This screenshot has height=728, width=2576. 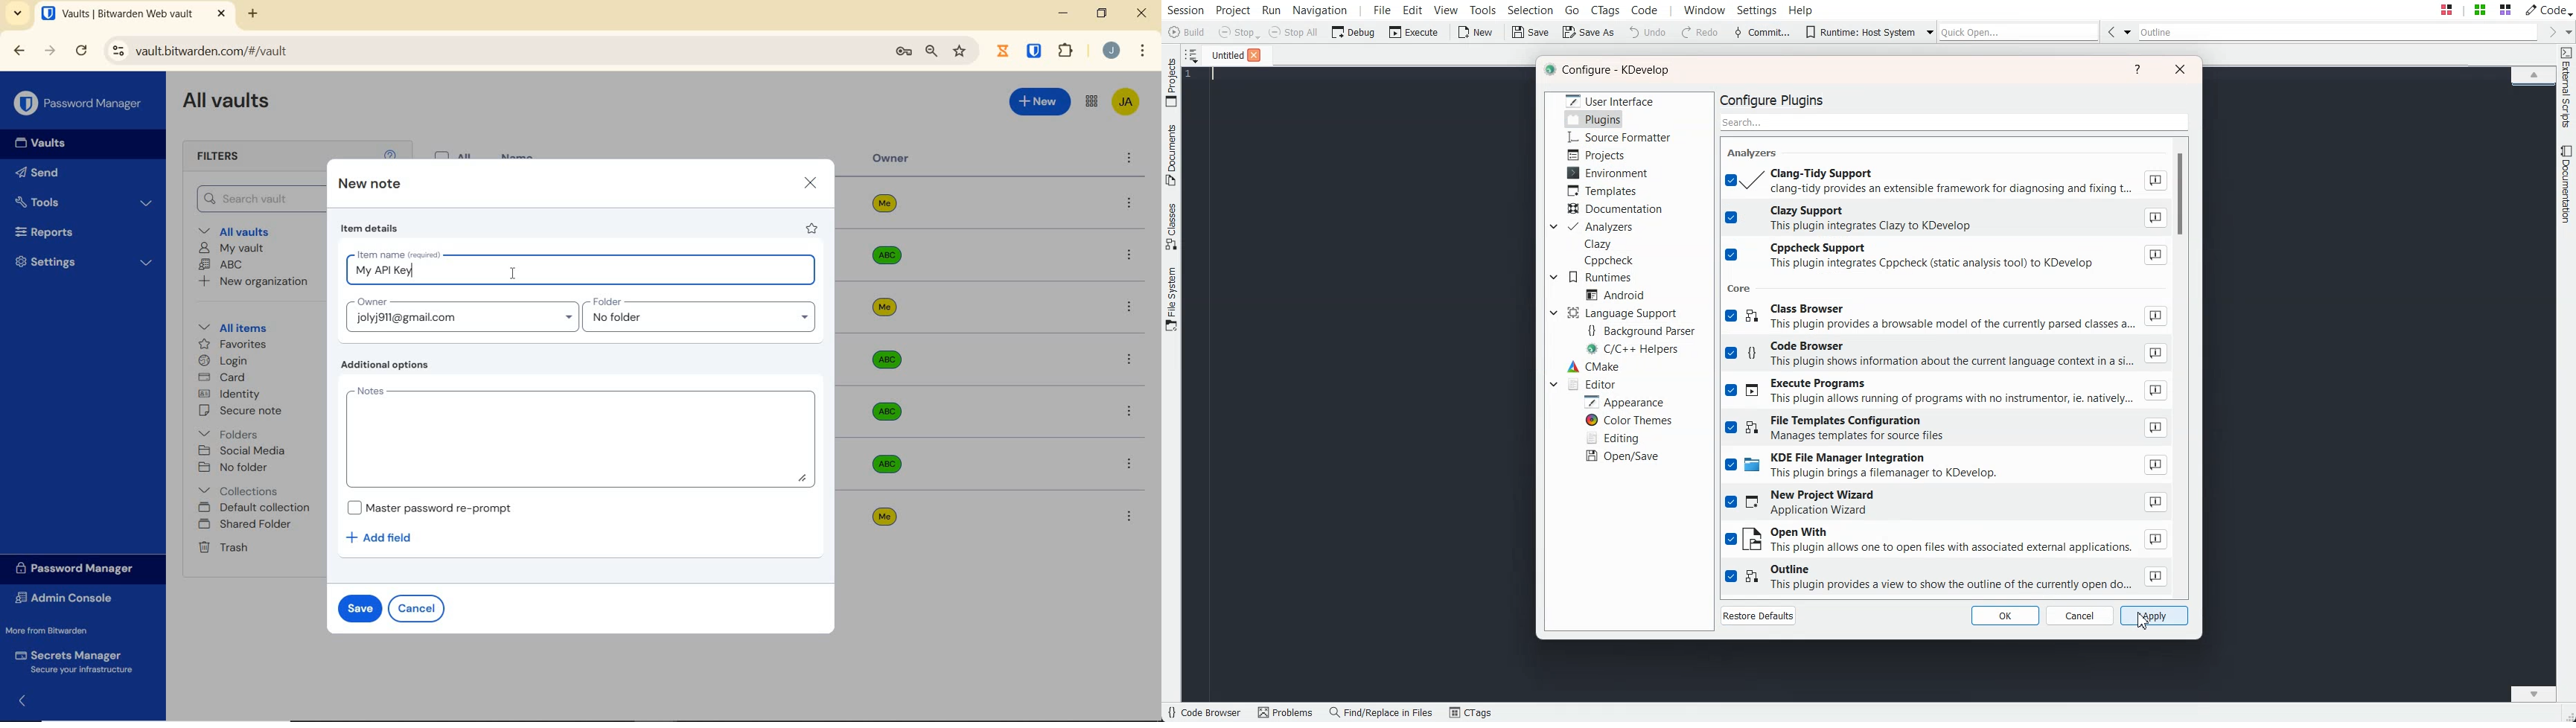 I want to click on Search Vault, so click(x=259, y=198).